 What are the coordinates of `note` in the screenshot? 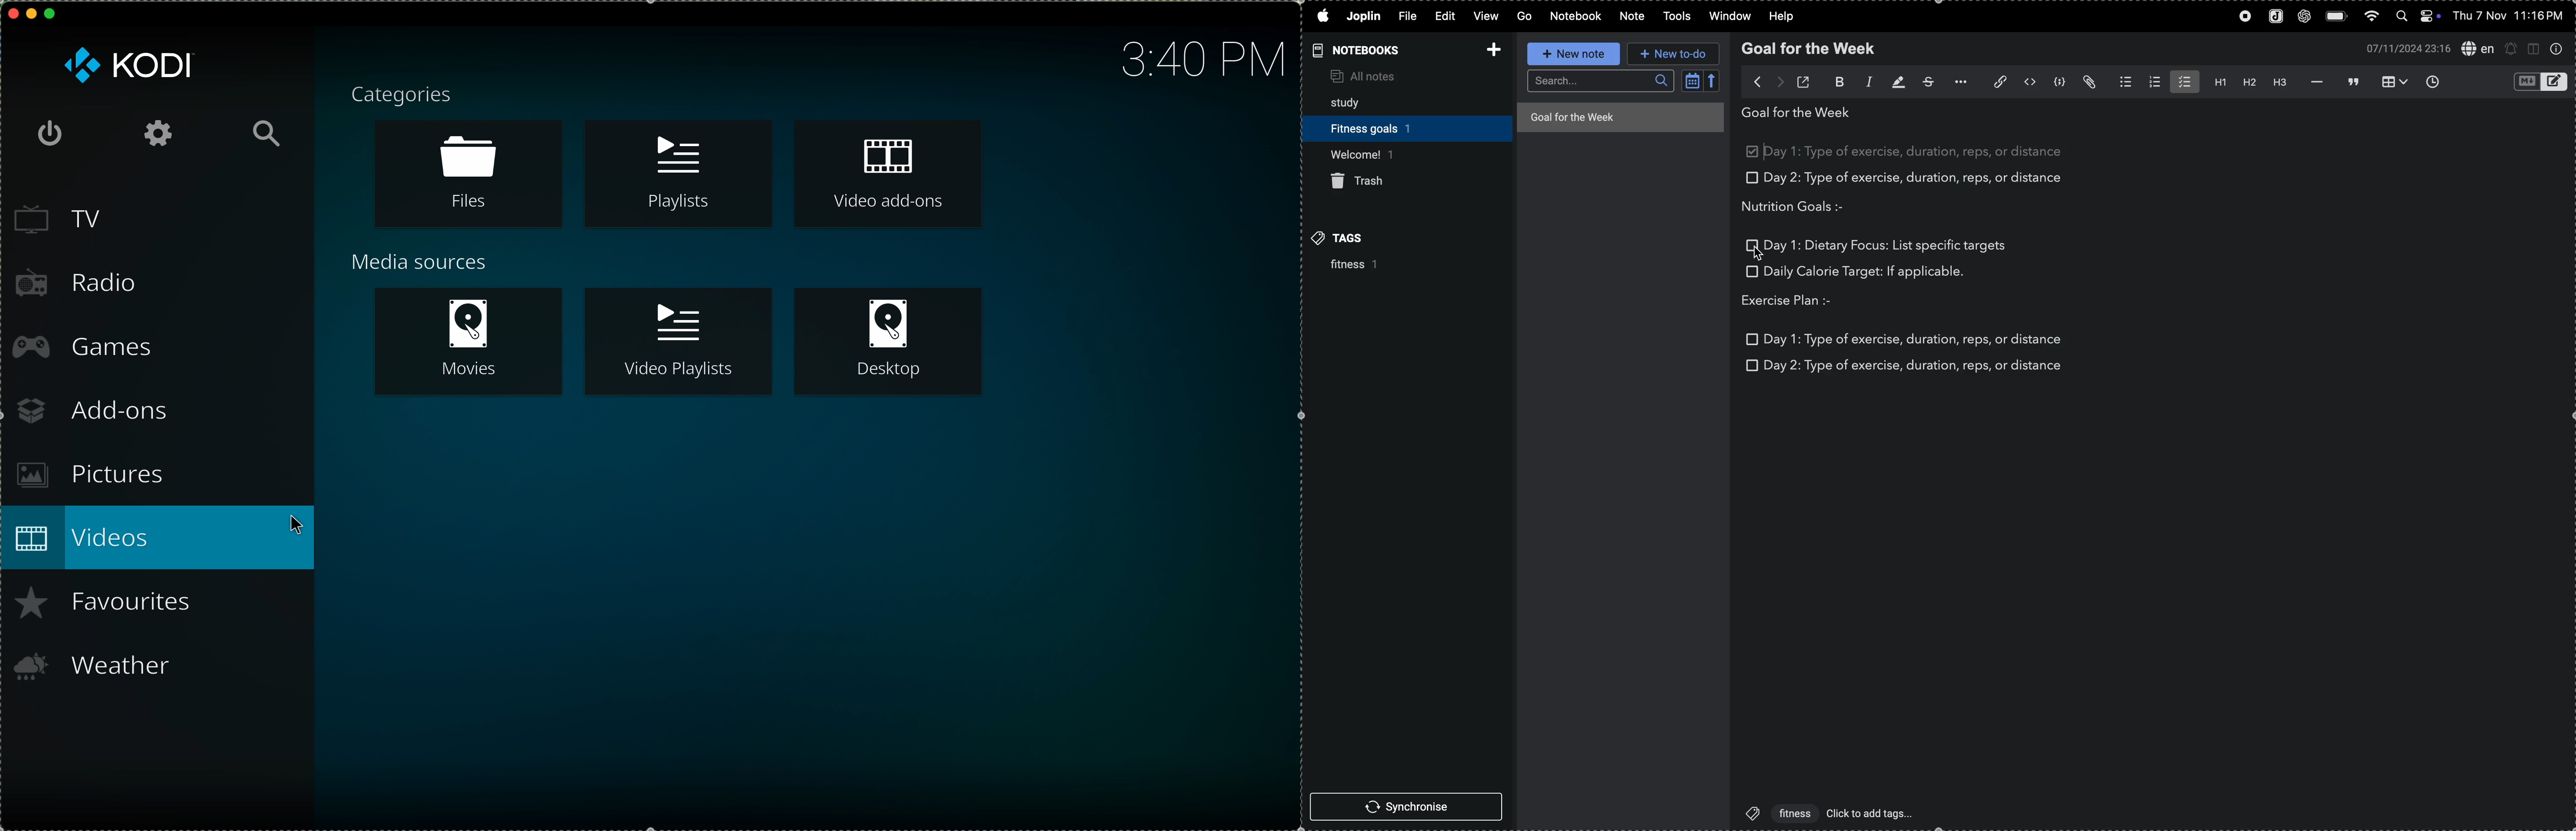 It's located at (1630, 17).